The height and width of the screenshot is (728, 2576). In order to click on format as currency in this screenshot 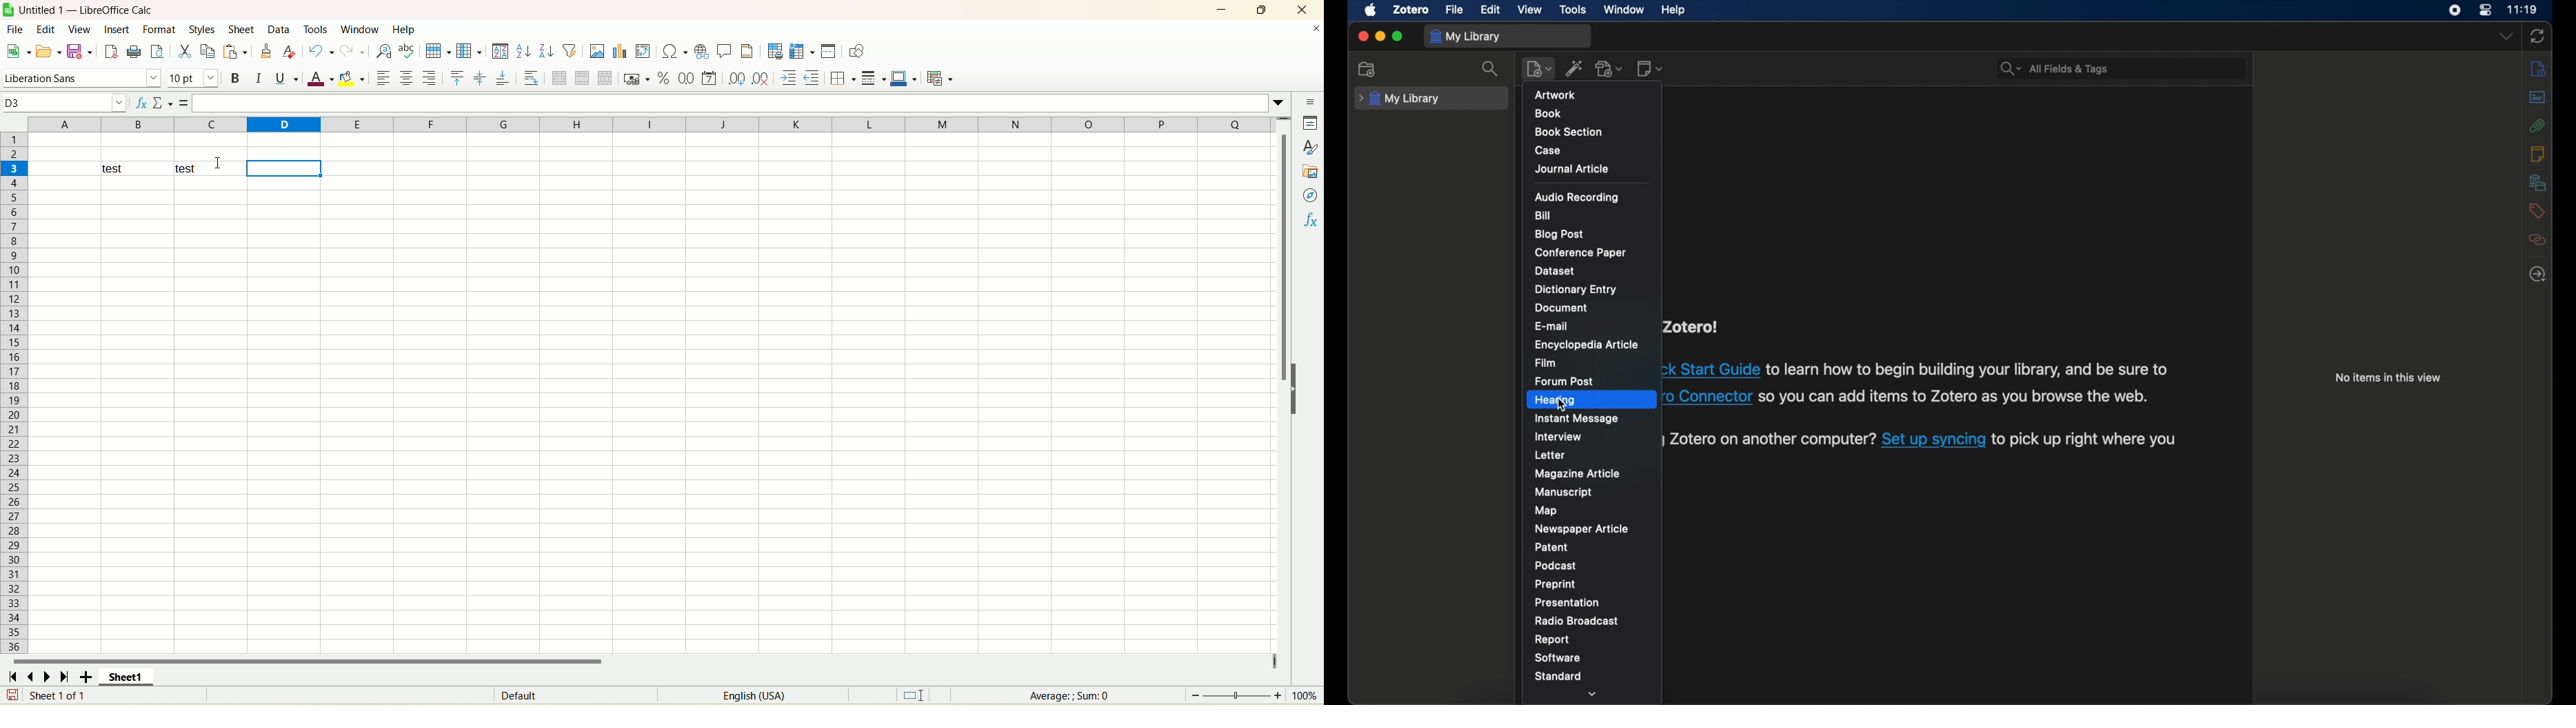, I will do `click(638, 78)`.